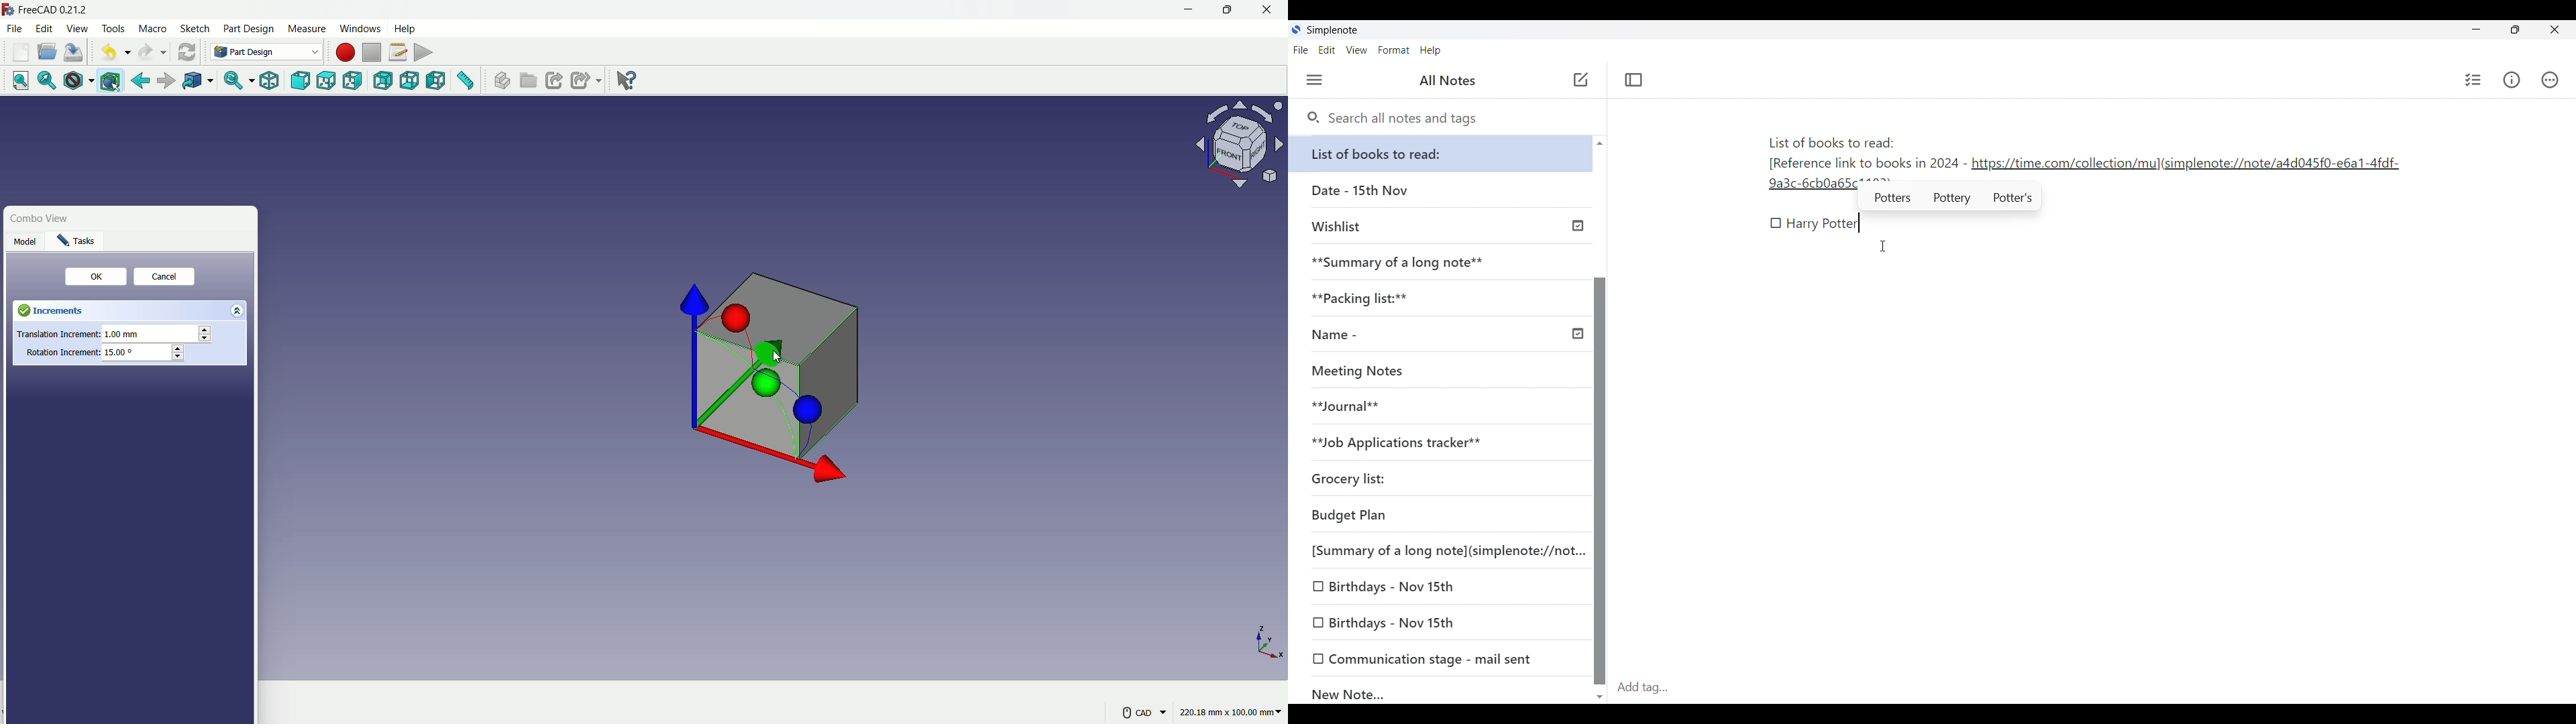 This screenshot has width=2576, height=728. Describe the element at coordinates (500, 81) in the screenshot. I see `create part` at that location.